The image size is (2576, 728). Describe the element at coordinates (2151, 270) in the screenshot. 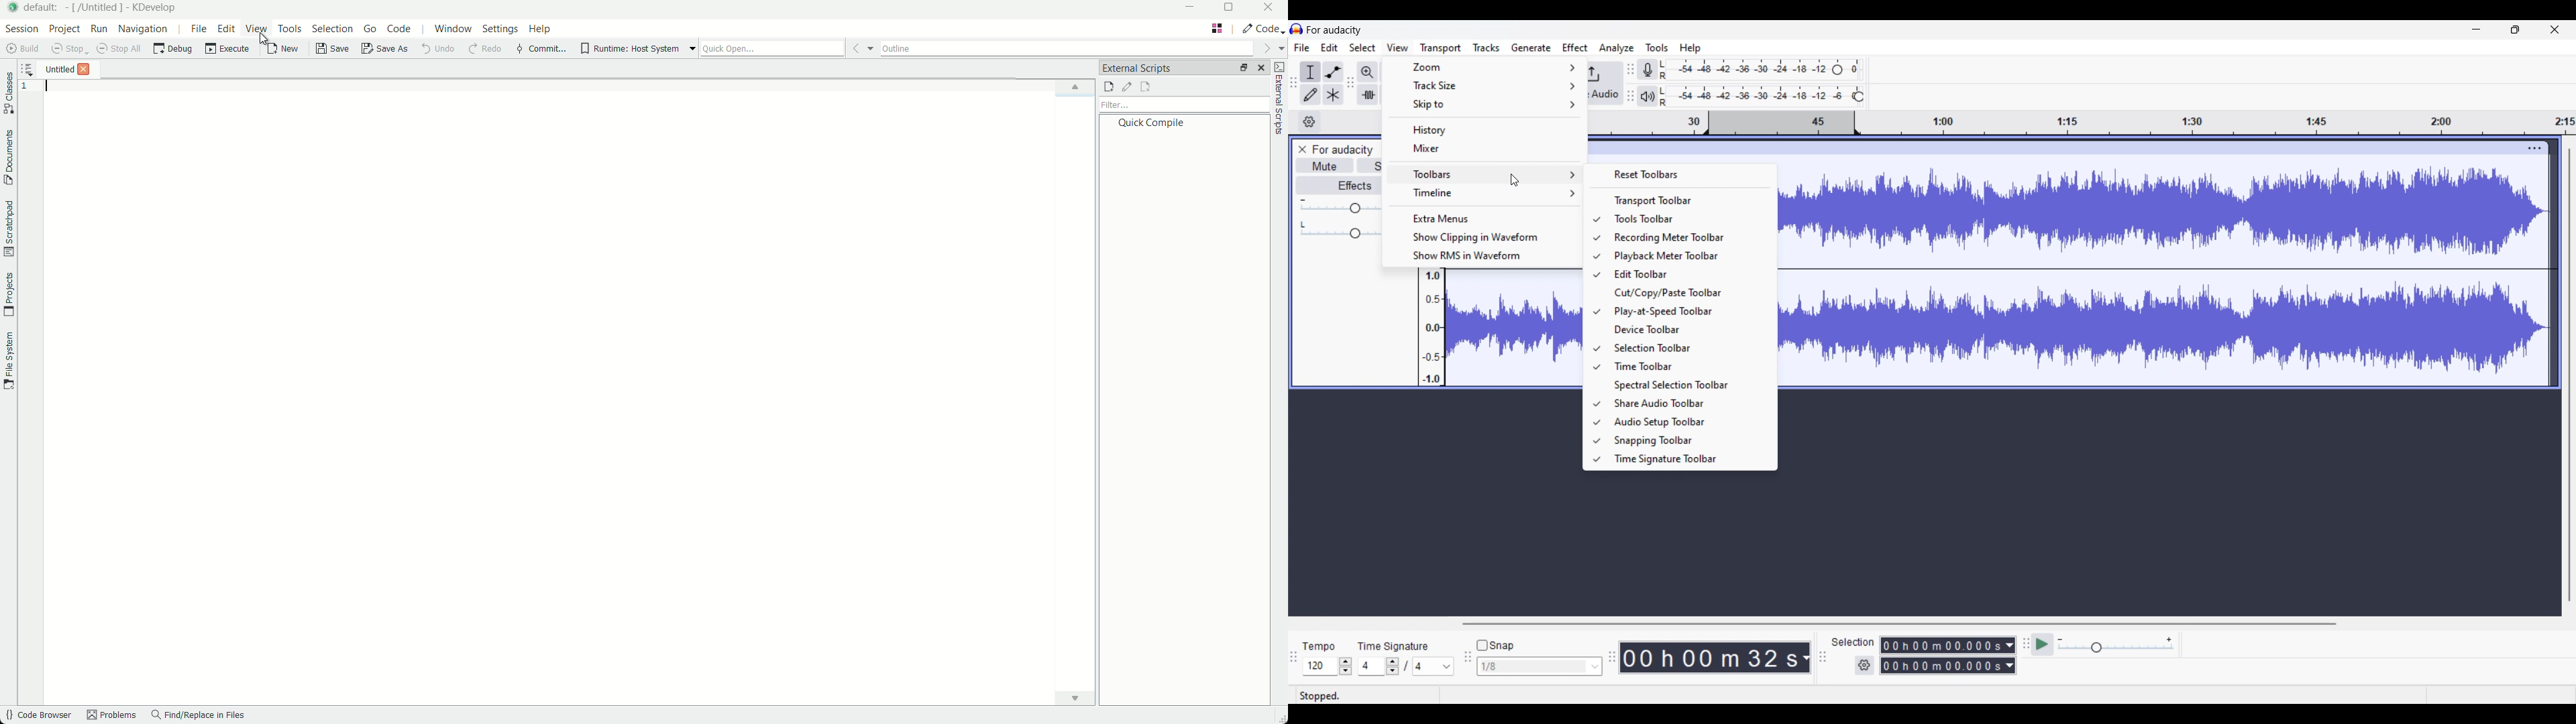

I see `Current track waveform` at that location.